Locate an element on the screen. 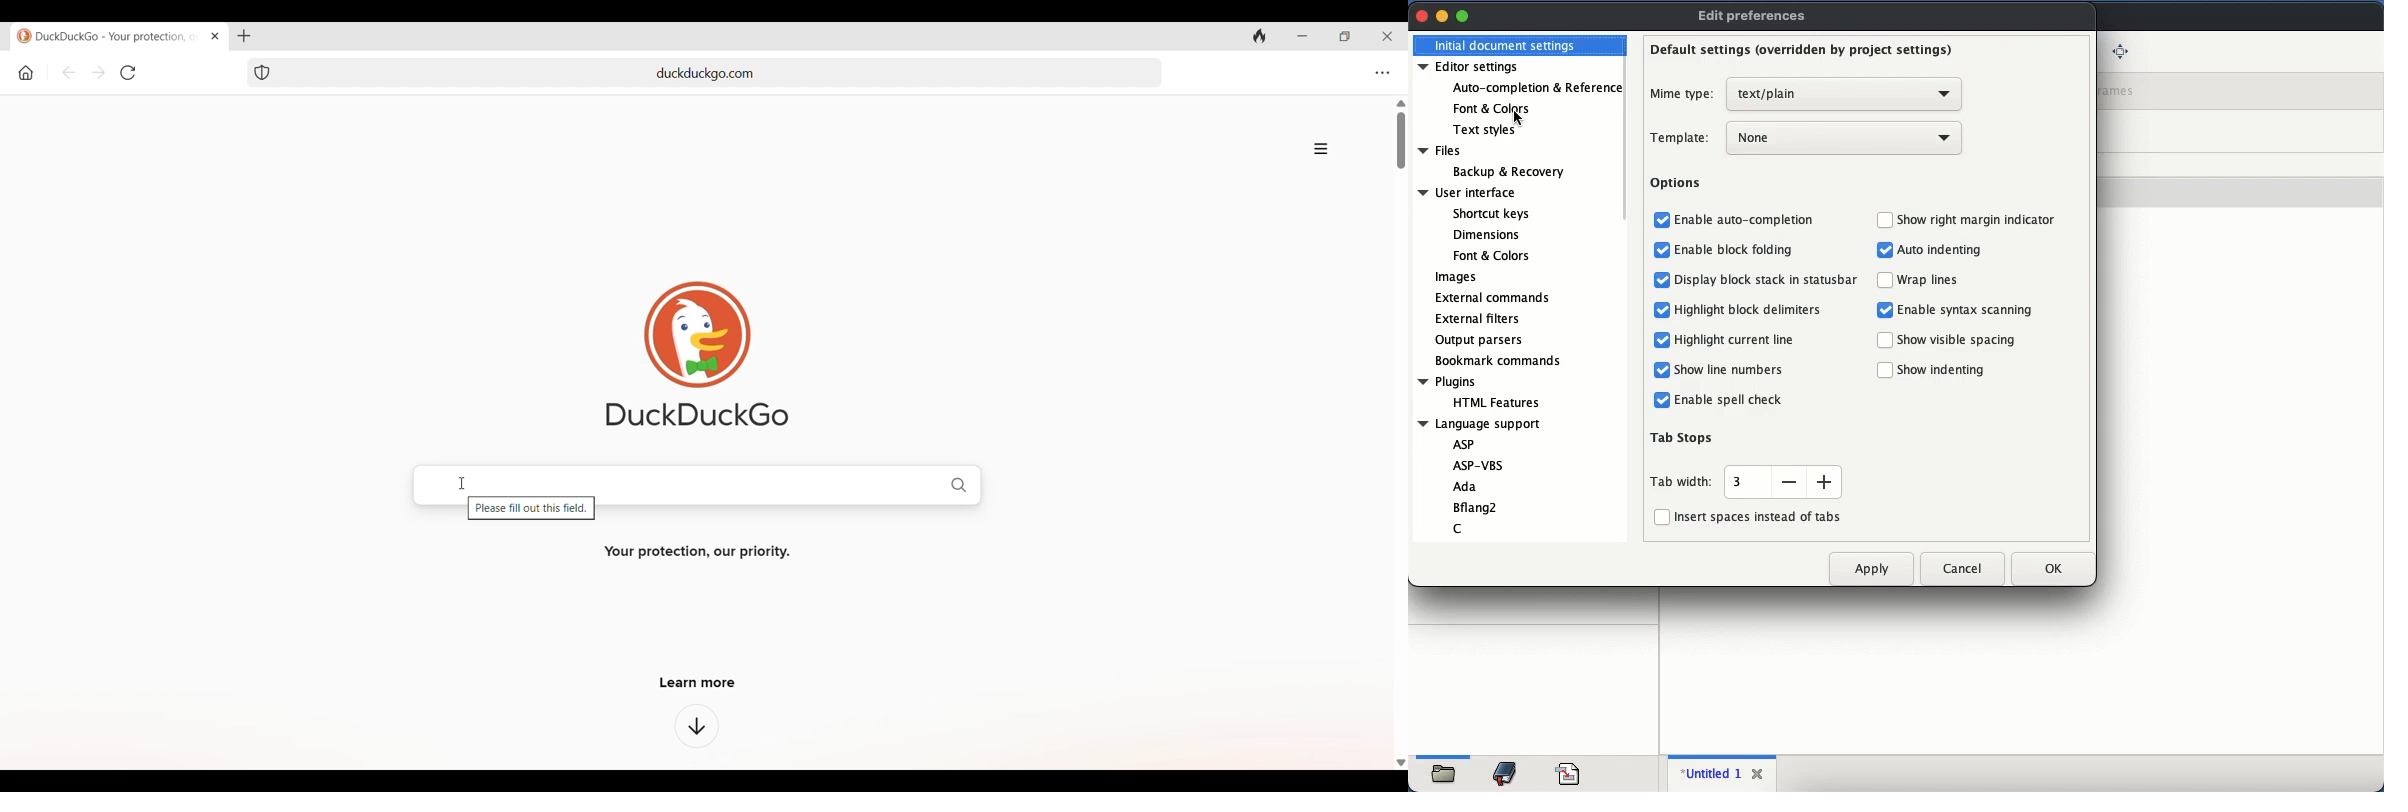 The image size is (2408, 812). scroll is located at coordinates (1628, 129).